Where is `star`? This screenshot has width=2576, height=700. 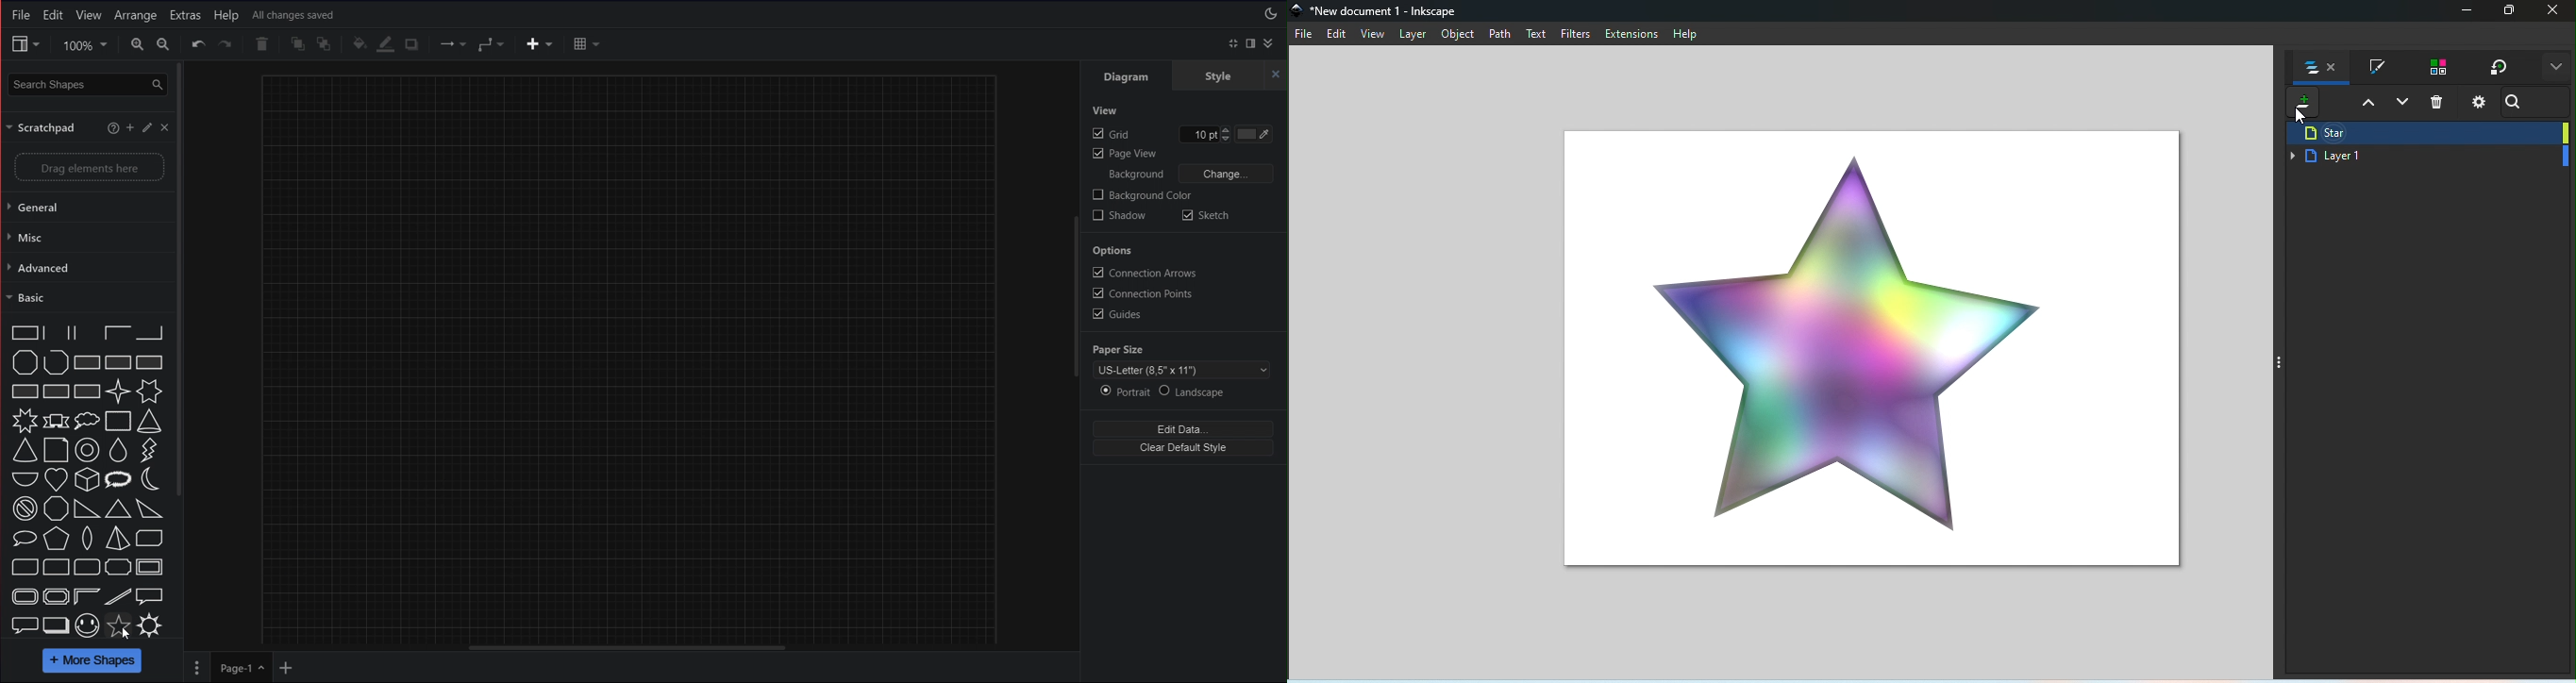
star is located at coordinates (119, 626).